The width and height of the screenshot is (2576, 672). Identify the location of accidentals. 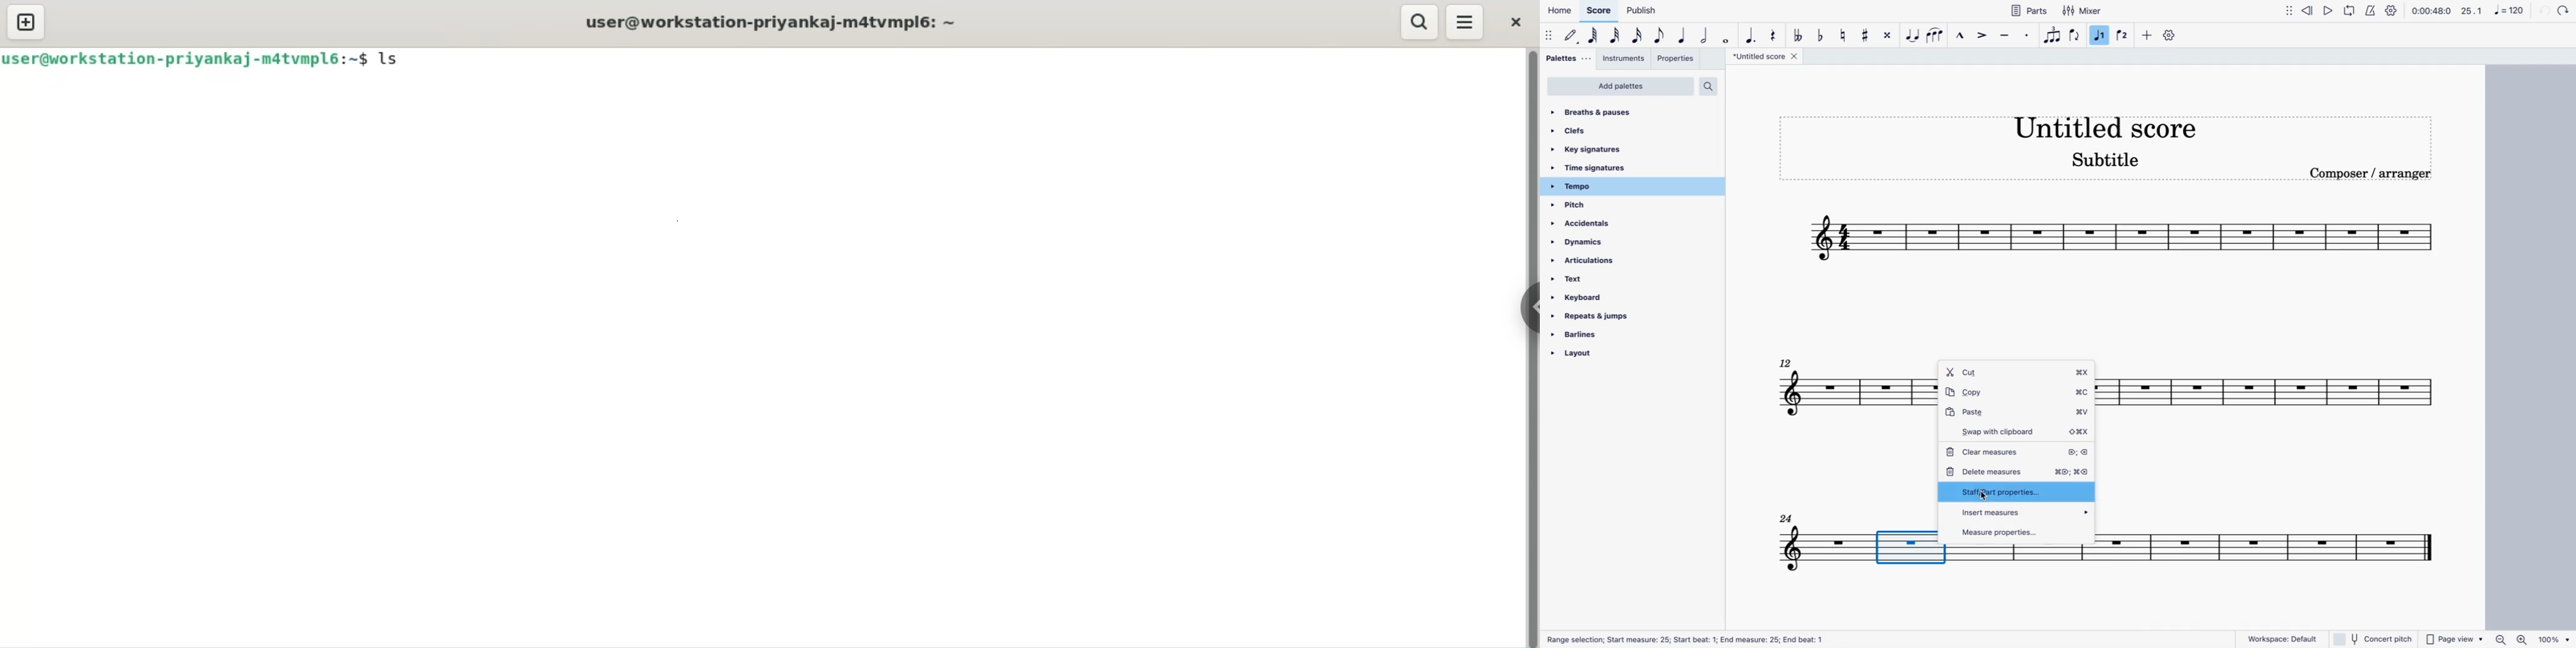
(1587, 225).